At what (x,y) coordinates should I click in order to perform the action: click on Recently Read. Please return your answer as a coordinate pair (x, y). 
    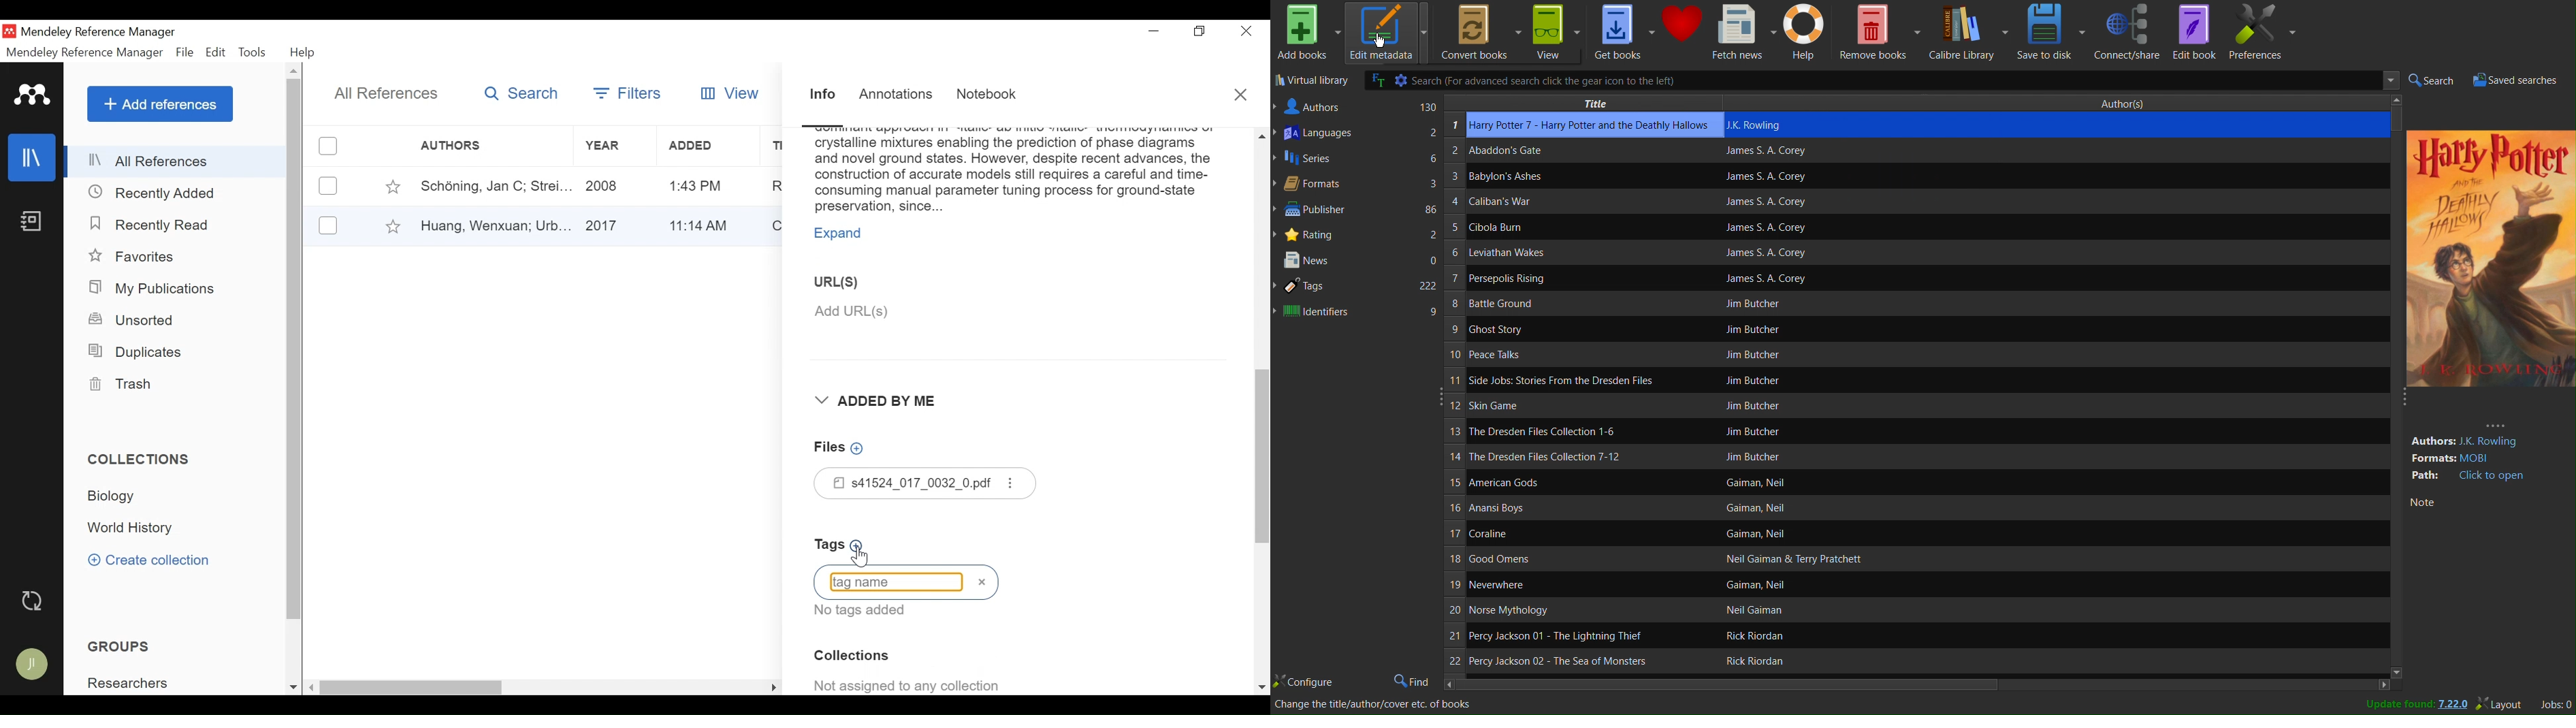
    Looking at the image, I should click on (157, 226).